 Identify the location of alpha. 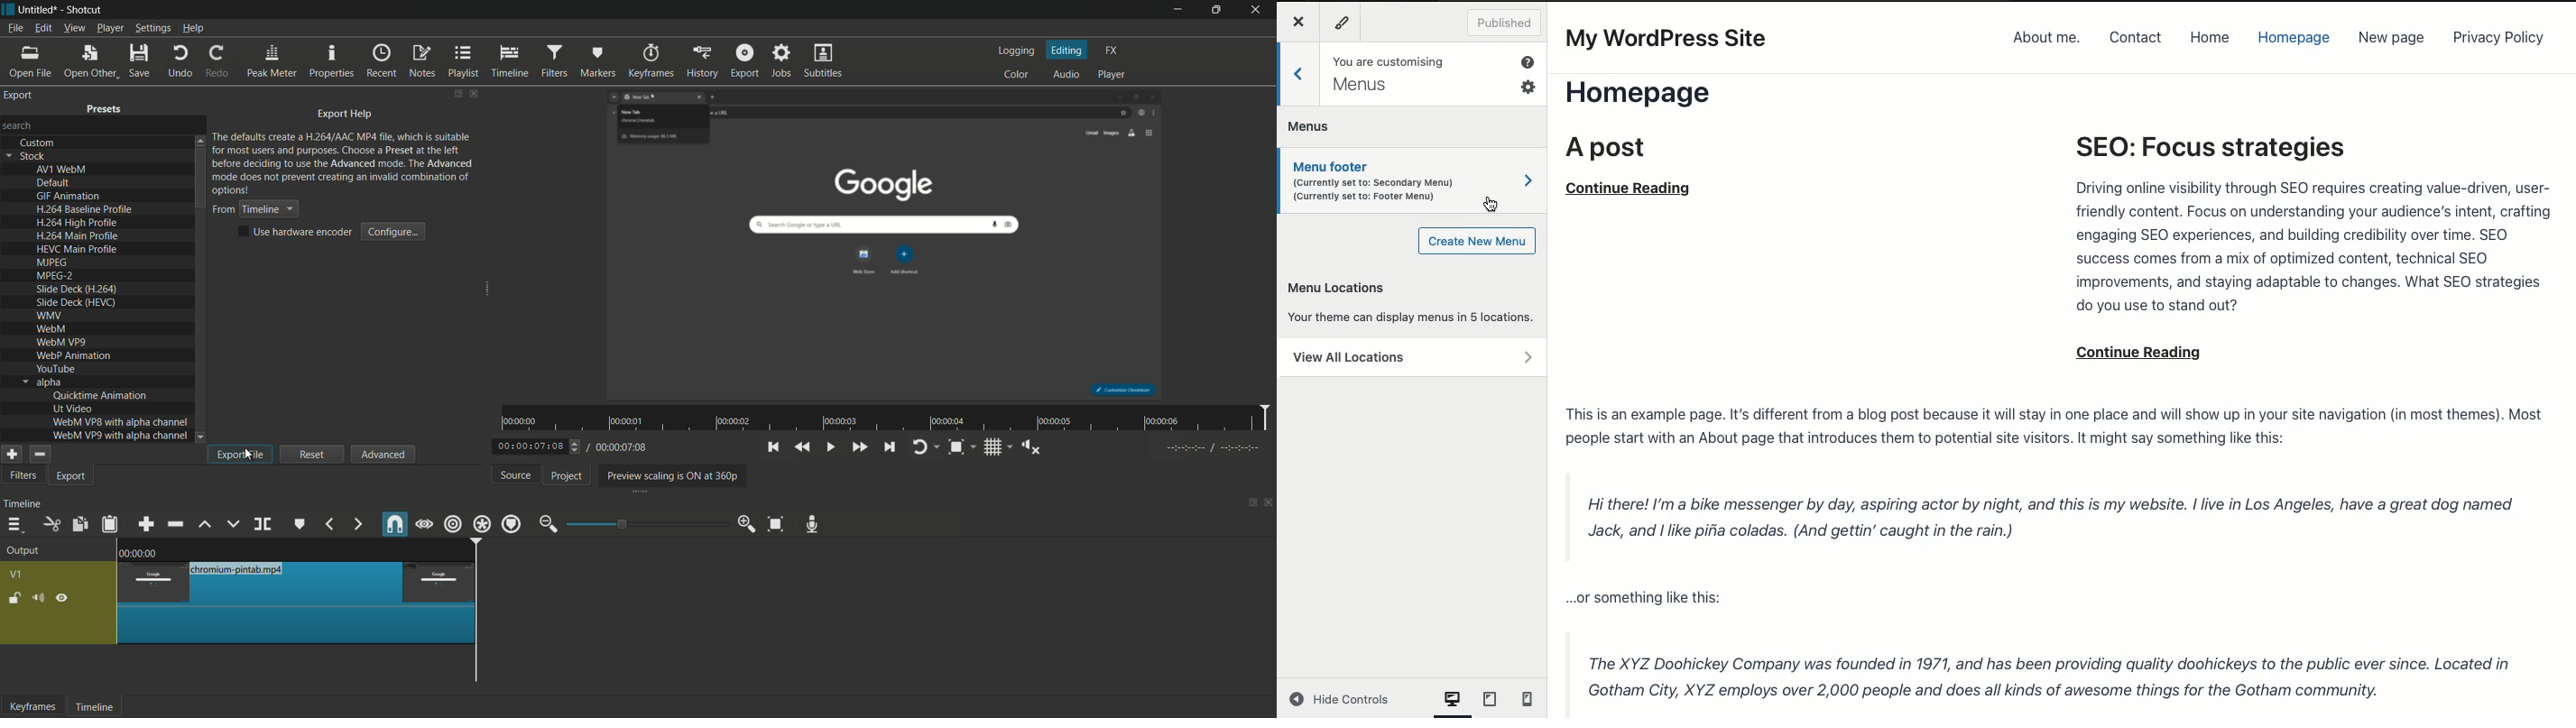
(51, 382).